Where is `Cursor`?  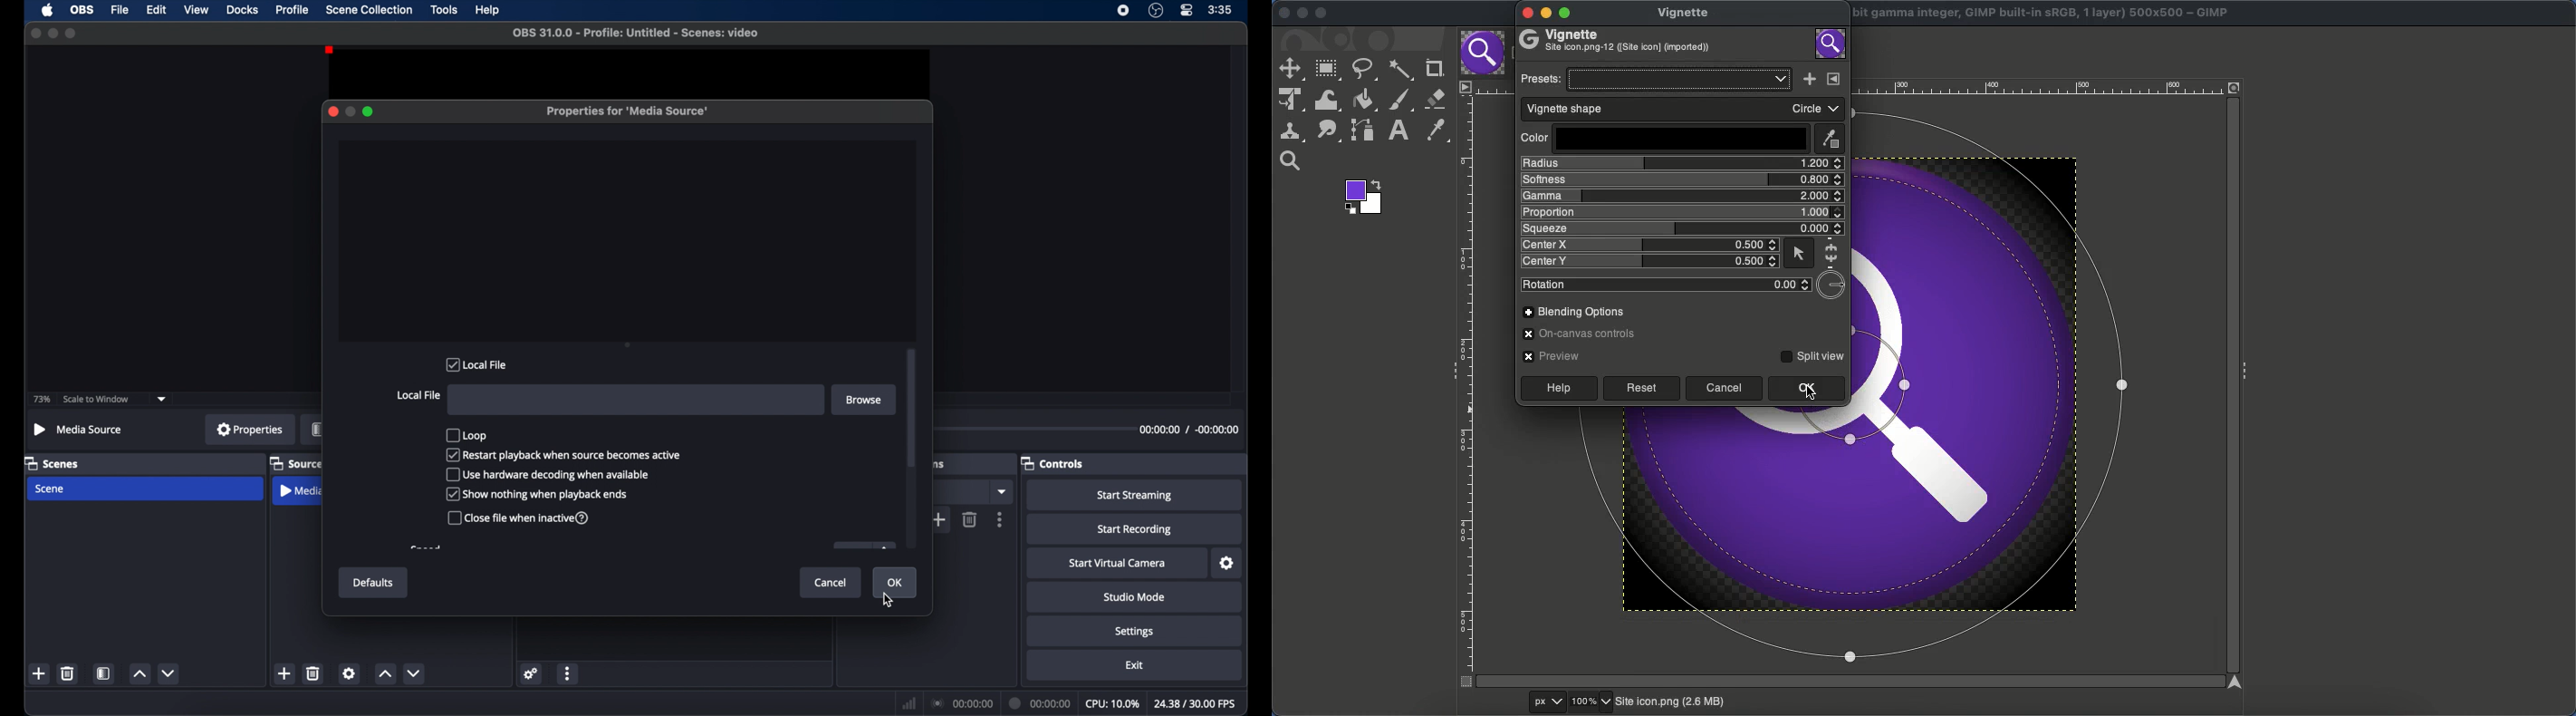
Cursor is located at coordinates (886, 601).